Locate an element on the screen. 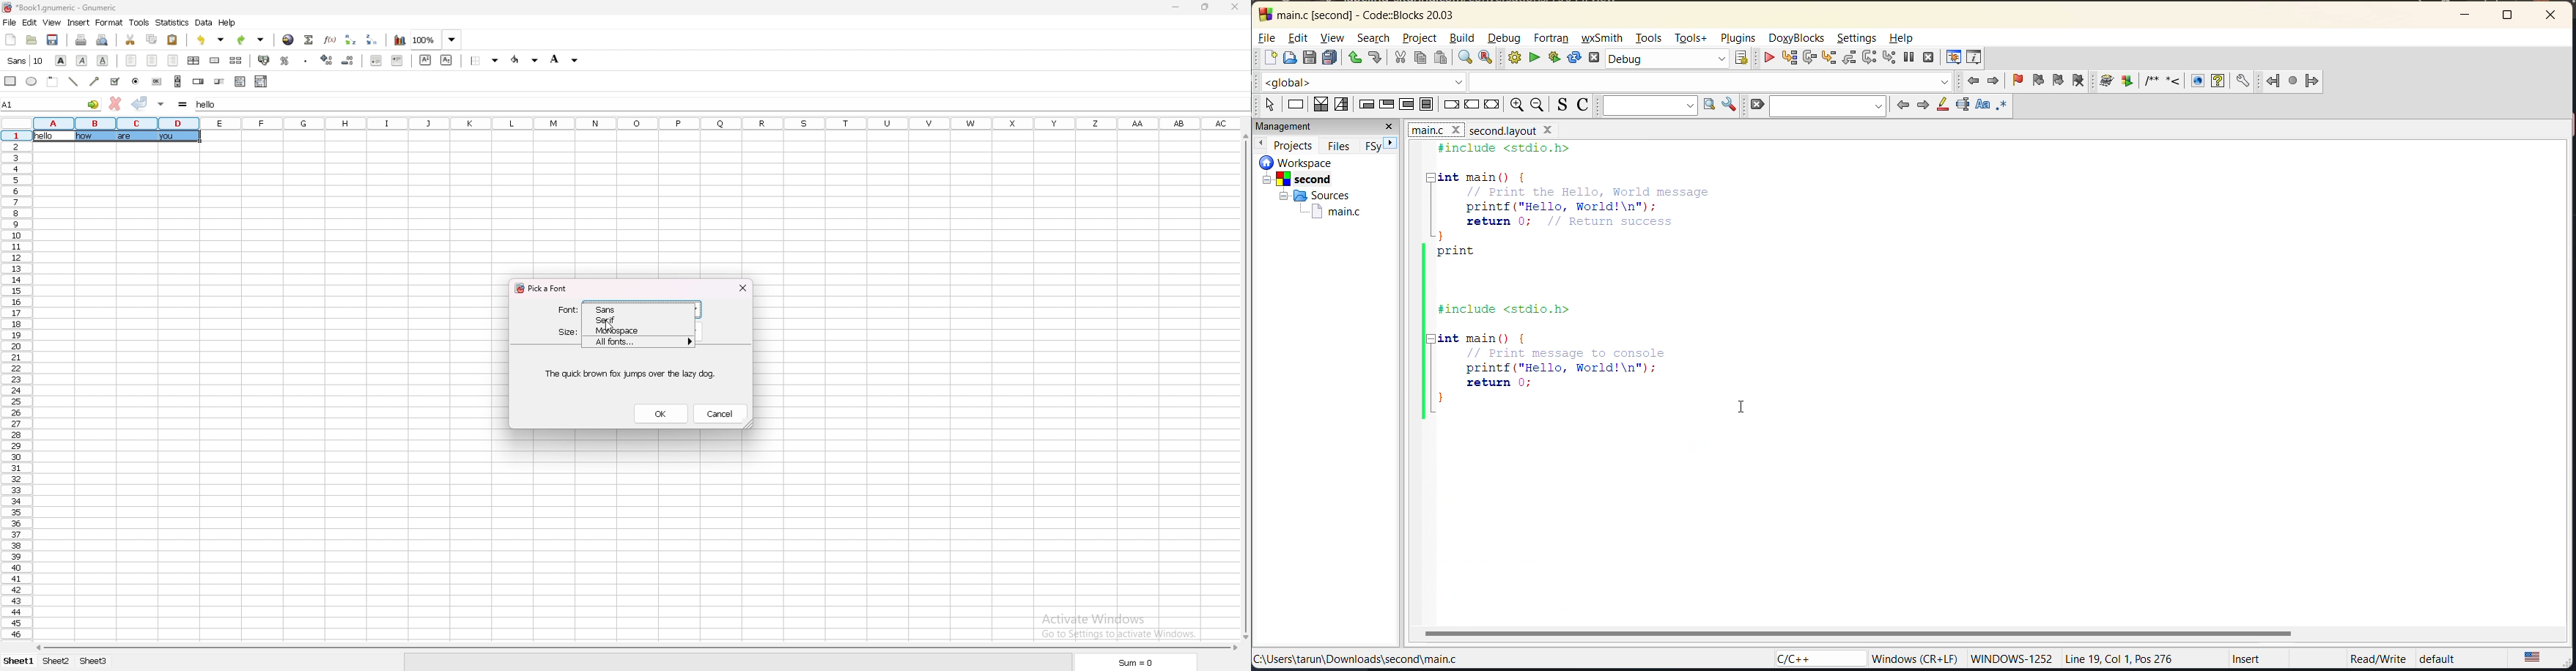 The width and height of the screenshot is (2576, 672). jump forward is located at coordinates (1993, 81).